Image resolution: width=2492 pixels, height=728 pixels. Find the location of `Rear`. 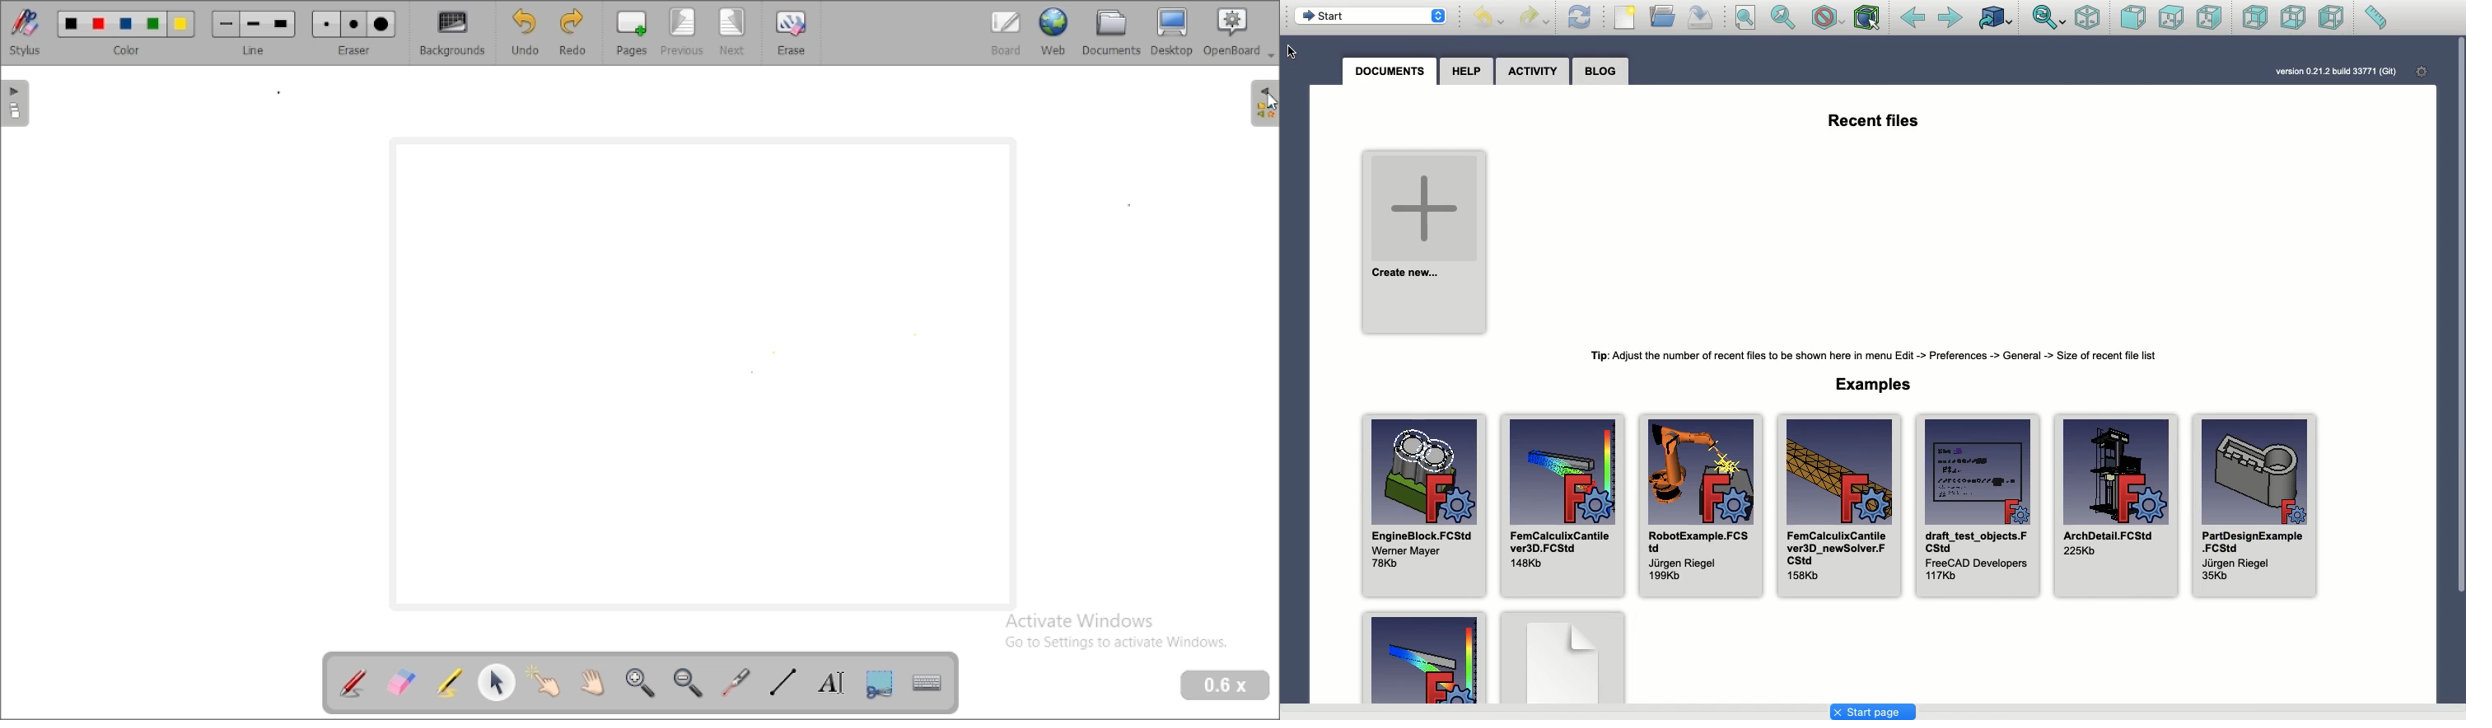

Rear is located at coordinates (2255, 17).